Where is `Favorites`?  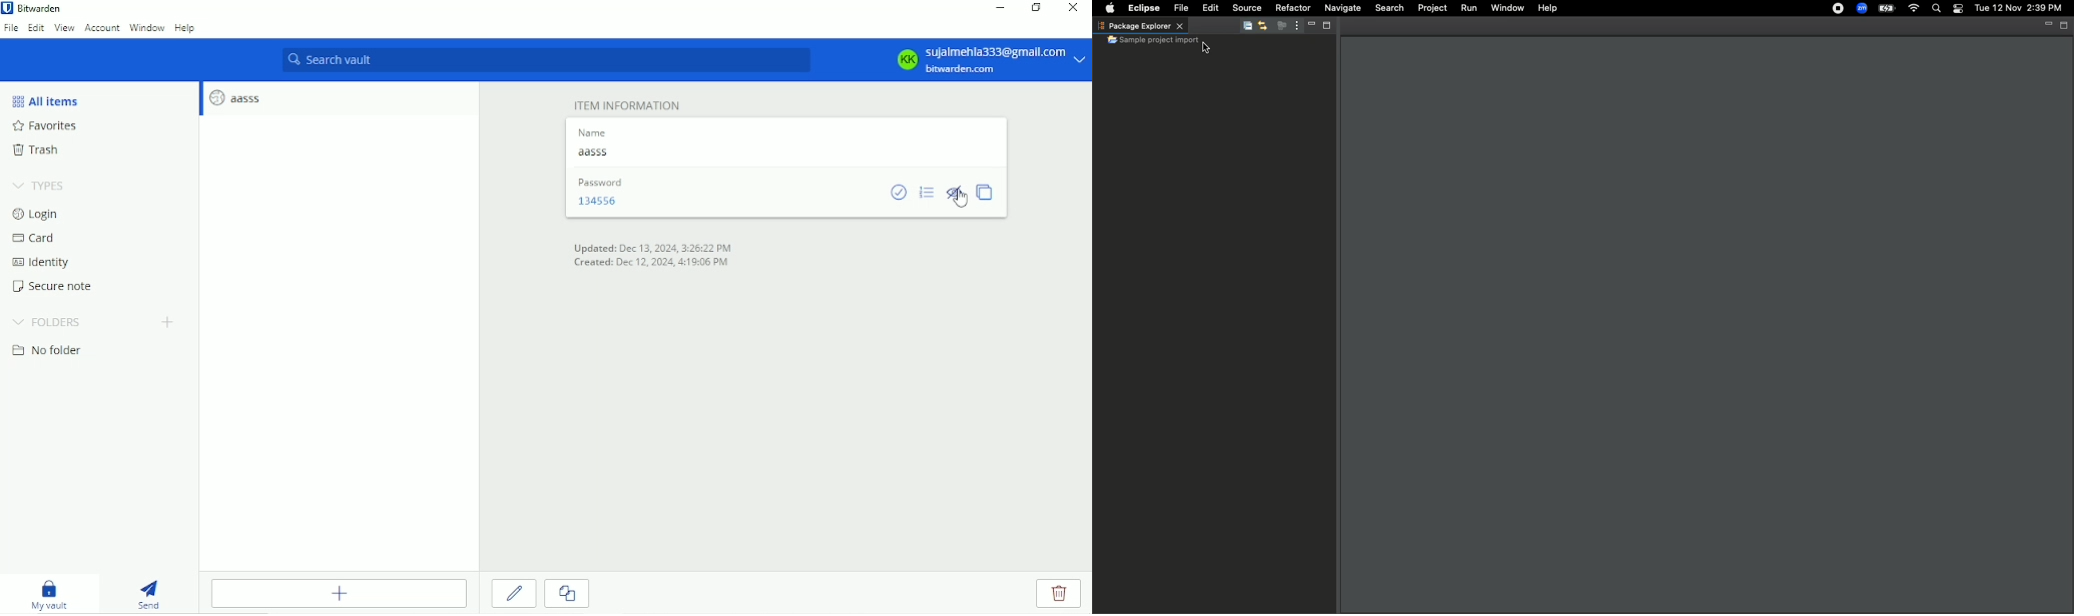 Favorites is located at coordinates (44, 125).